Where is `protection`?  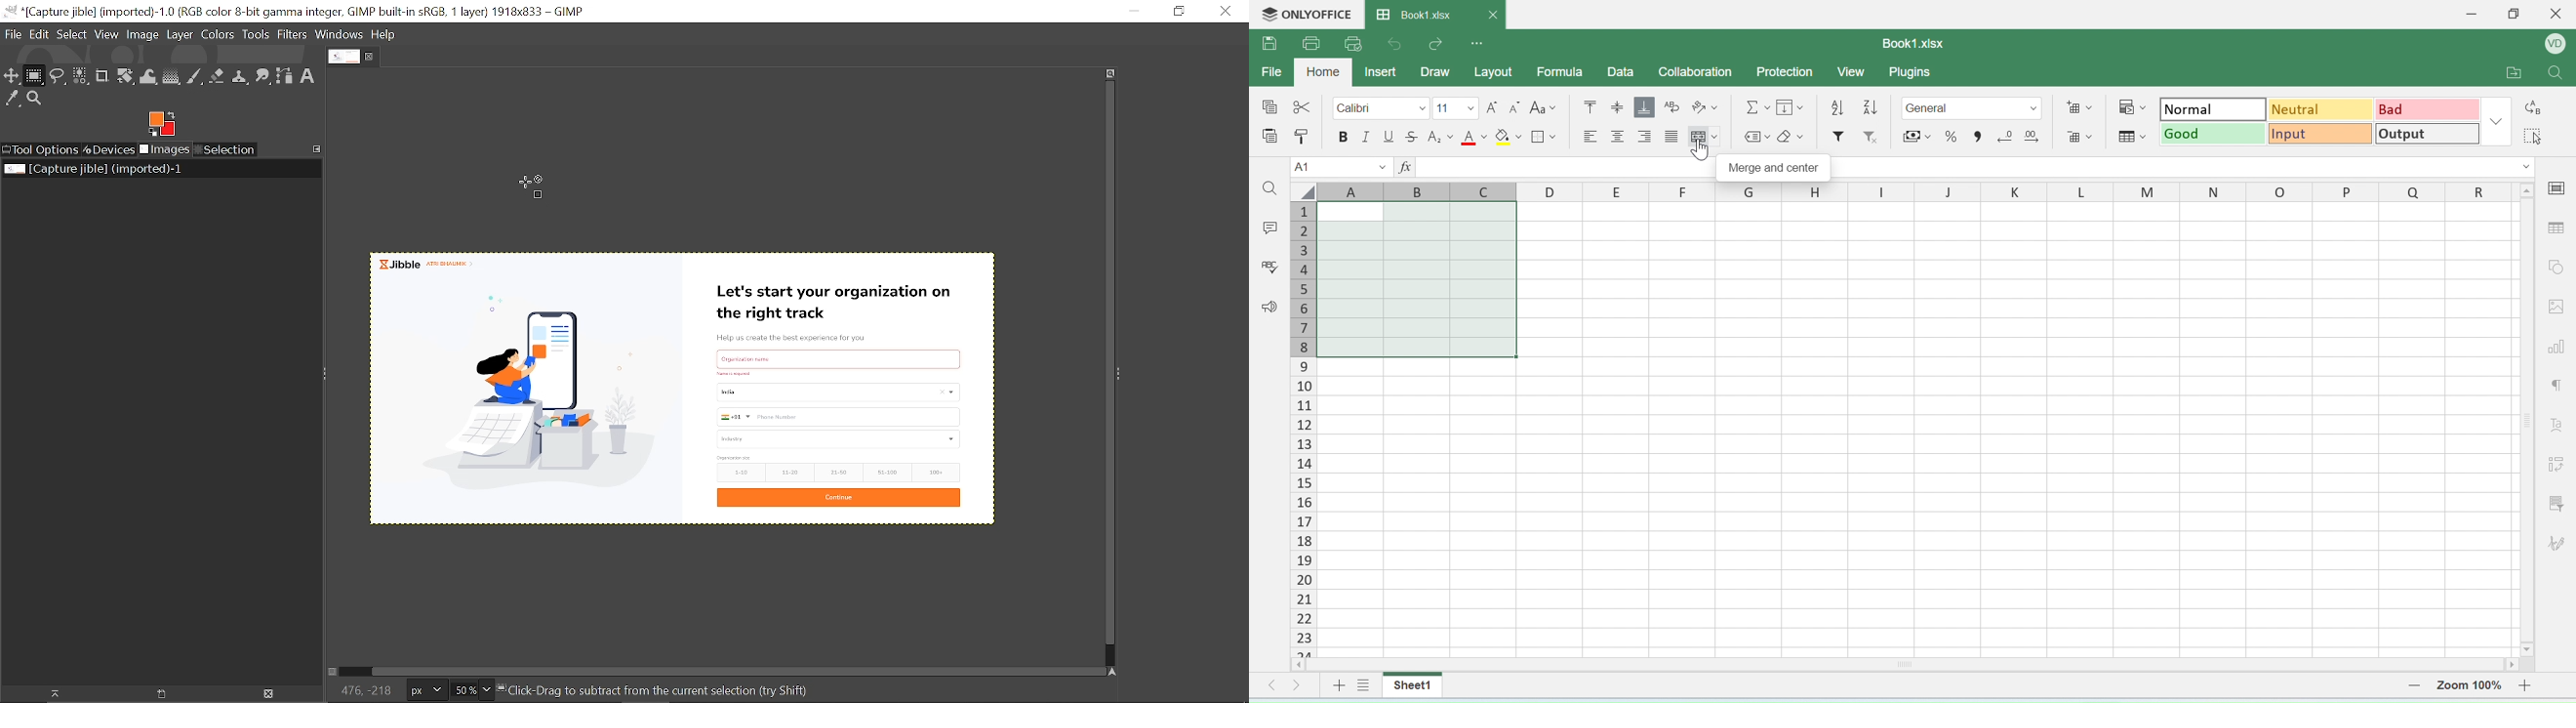
protection is located at coordinates (1783, 72).